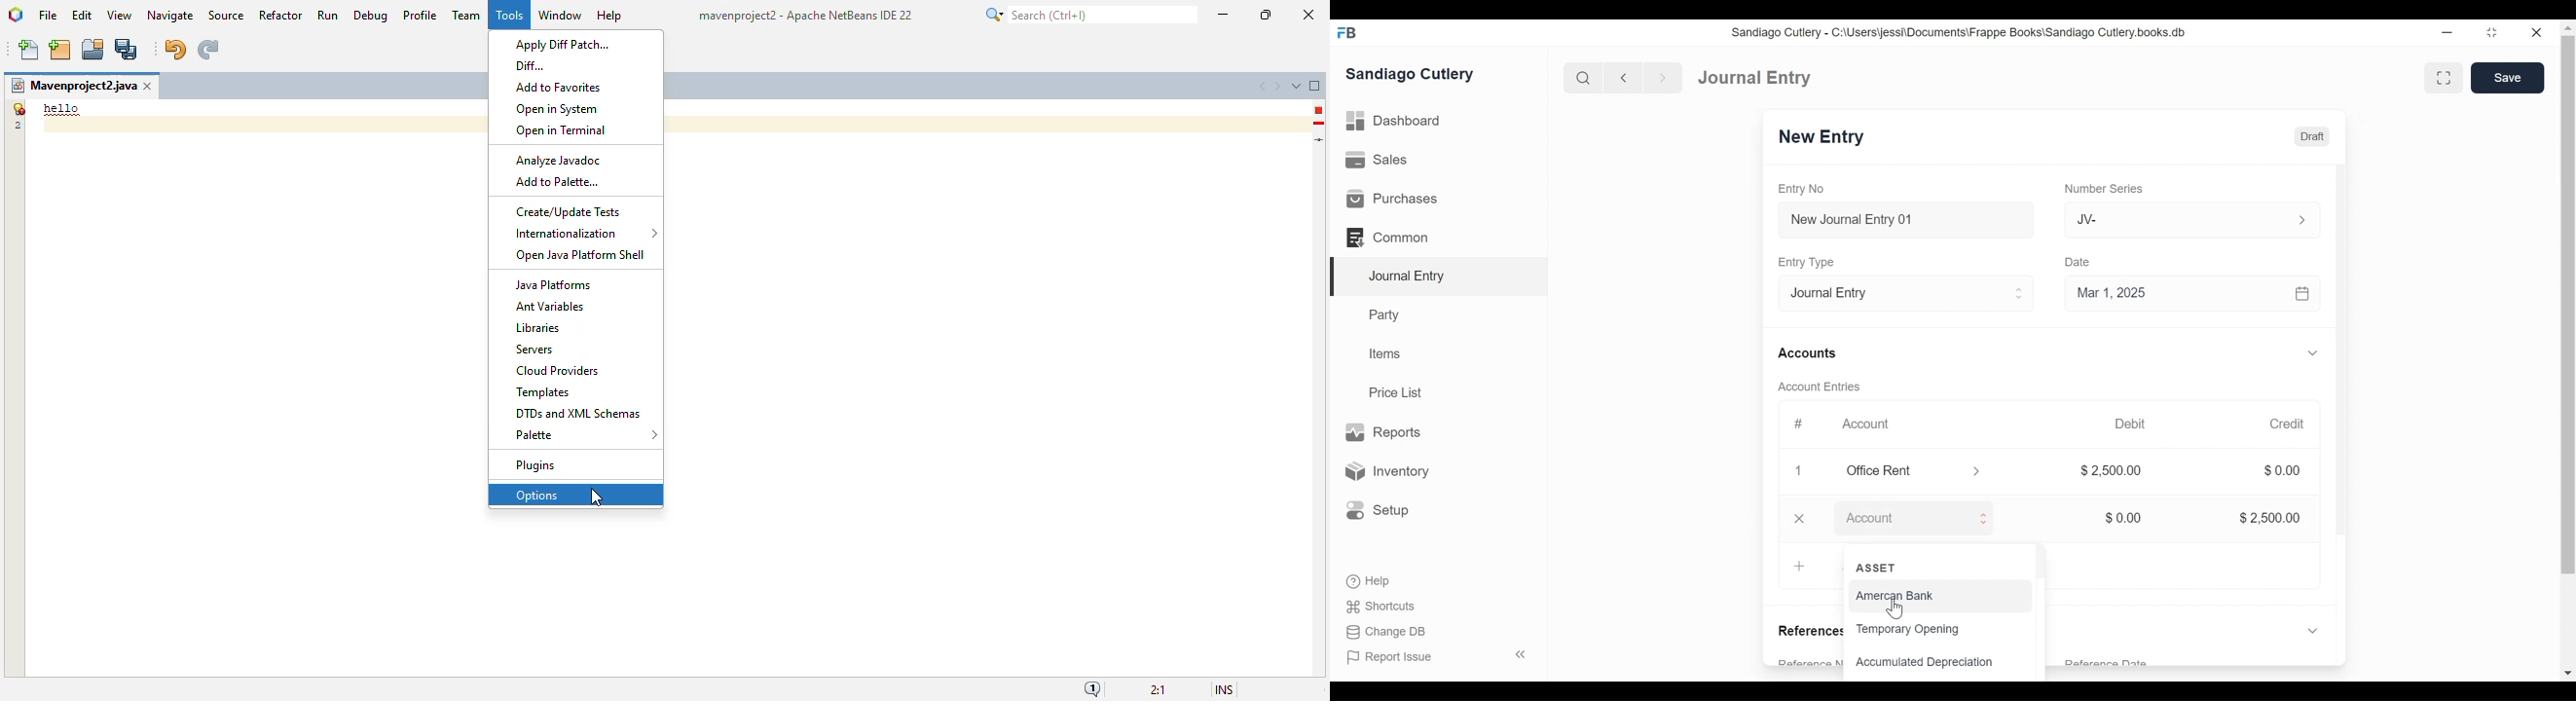 The height and width of the screenshot is (728, 2576). What do you see at coordinates (30, 50) in the screenshot?
I see `new file` at bounding box center [30, 50].